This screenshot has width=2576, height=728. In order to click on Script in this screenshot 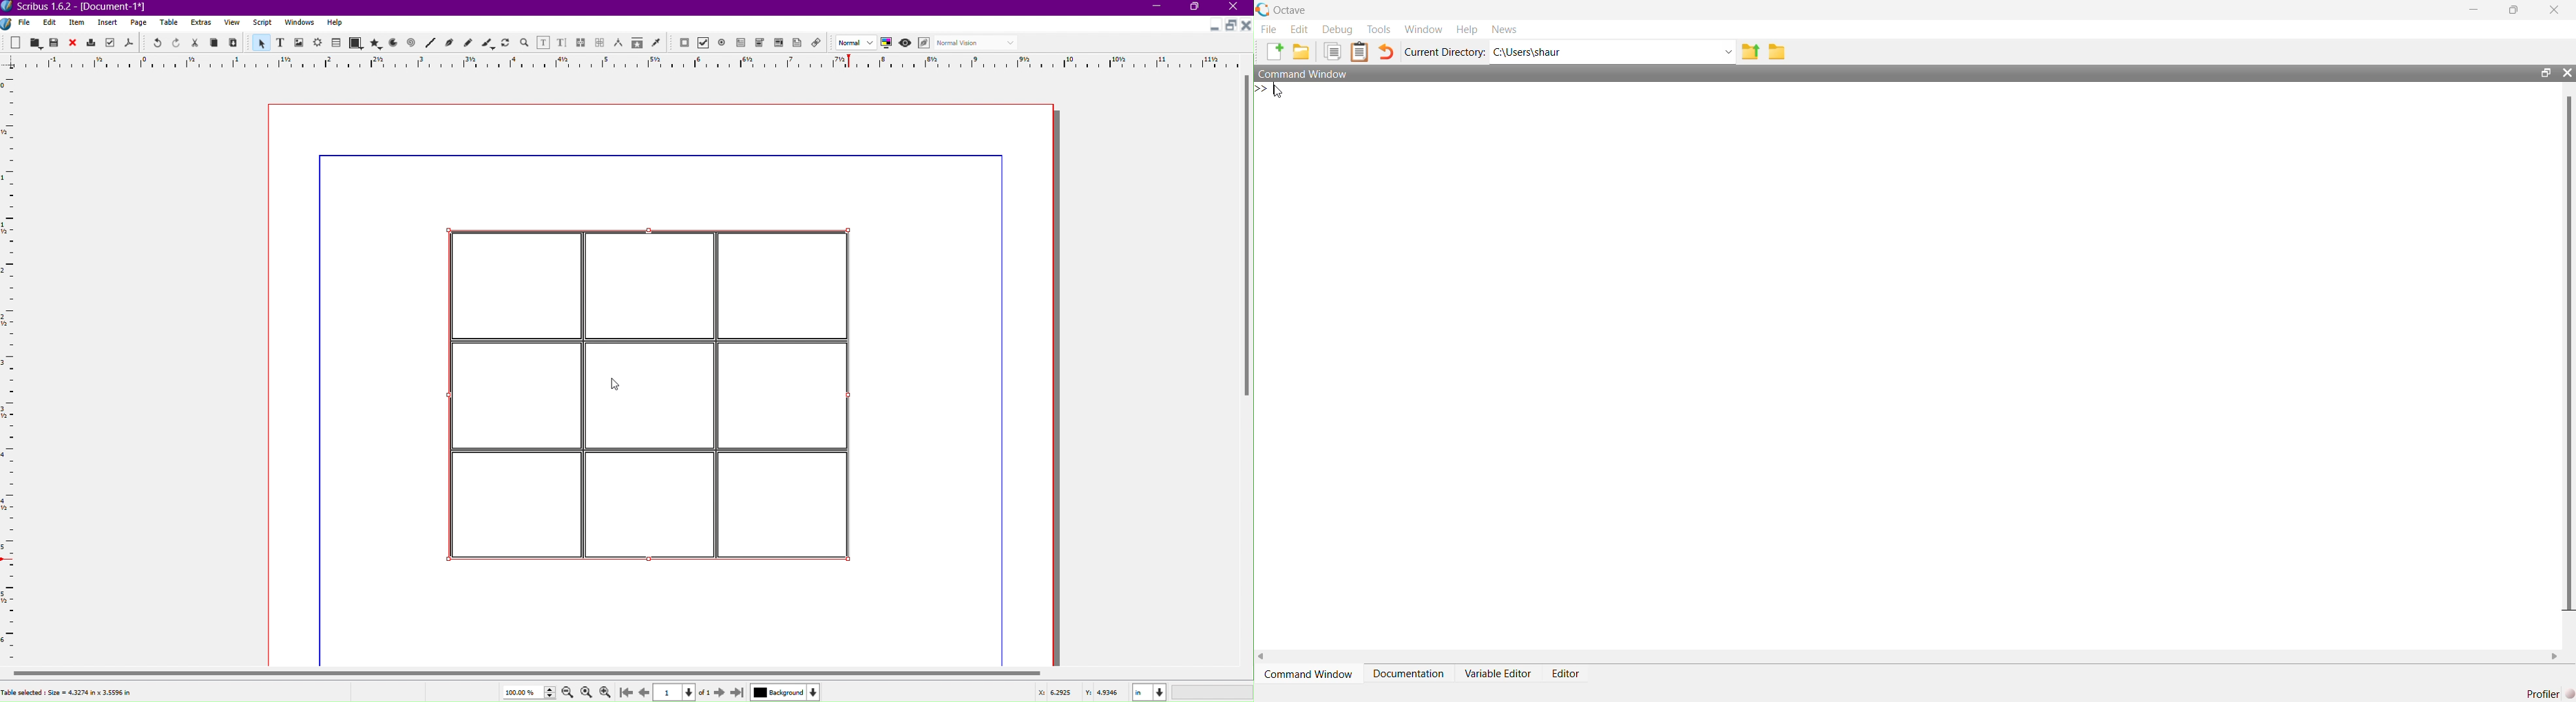, I will do `click(262, 23)`.